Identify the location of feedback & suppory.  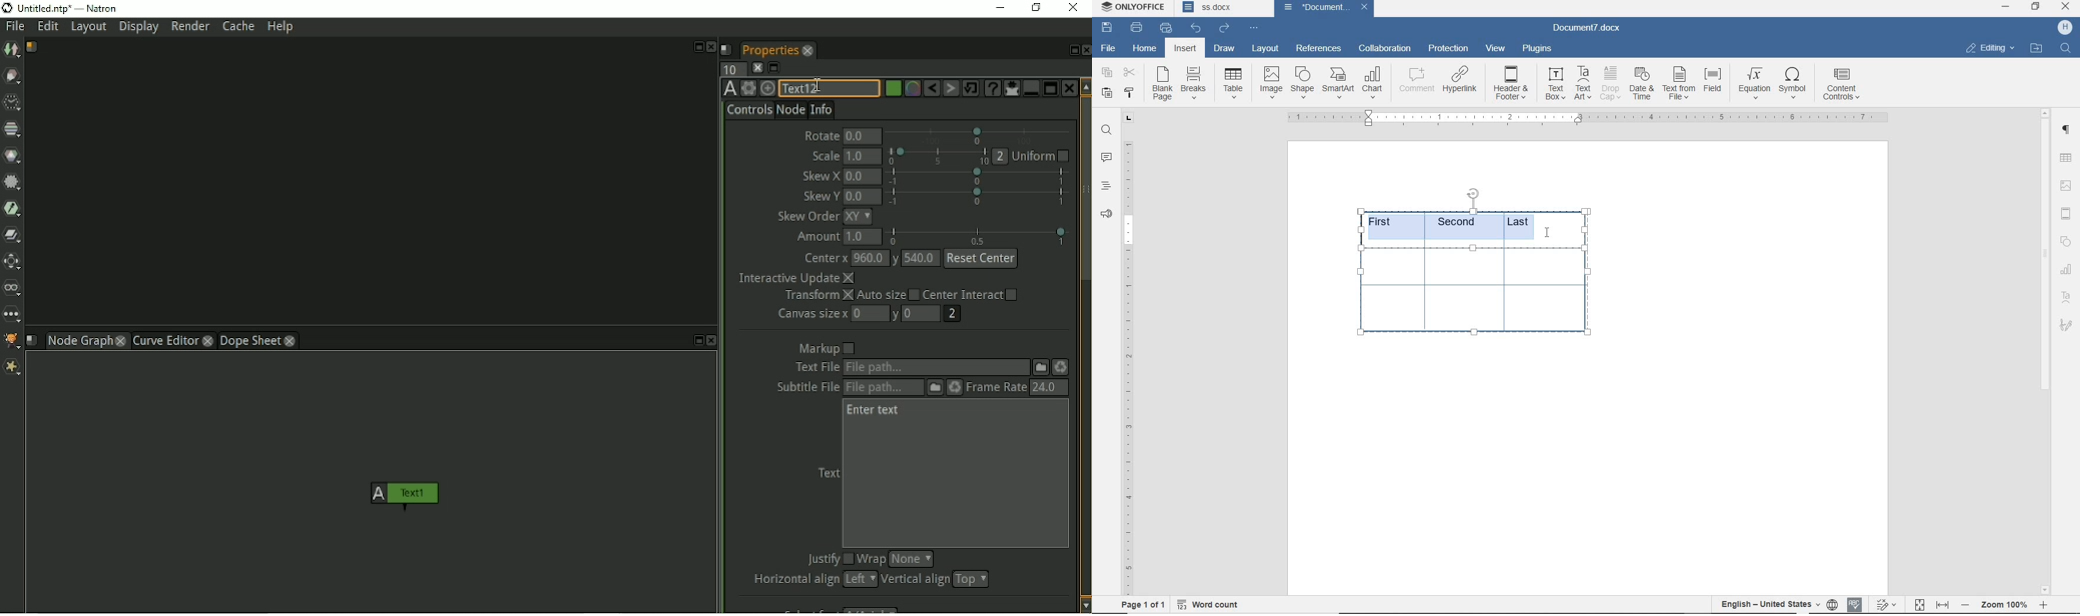
(1107, 216).